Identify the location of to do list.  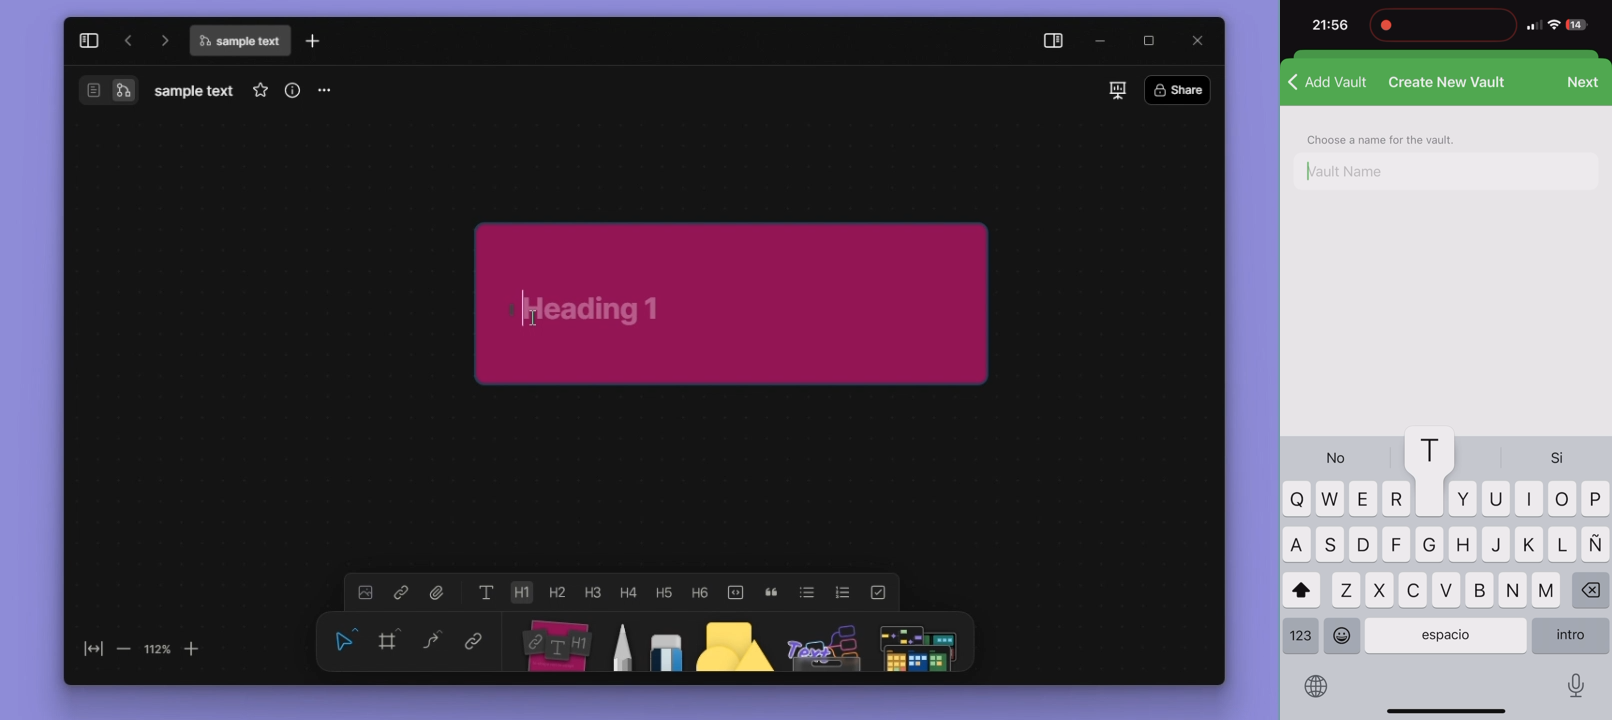
(878, 593).